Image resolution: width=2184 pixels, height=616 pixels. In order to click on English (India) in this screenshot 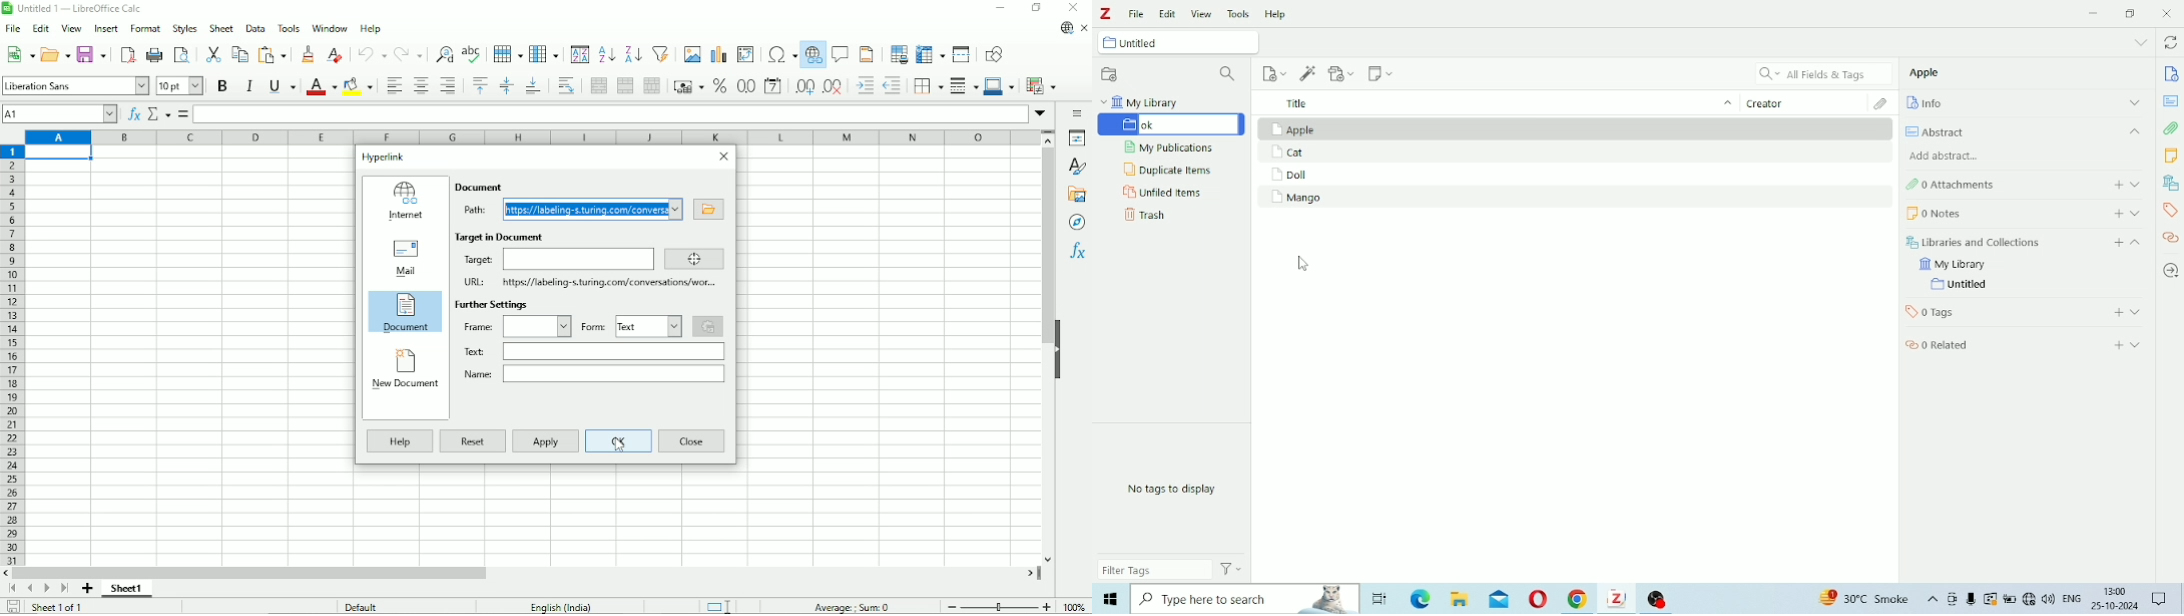, I will do `click(559, 605)`.